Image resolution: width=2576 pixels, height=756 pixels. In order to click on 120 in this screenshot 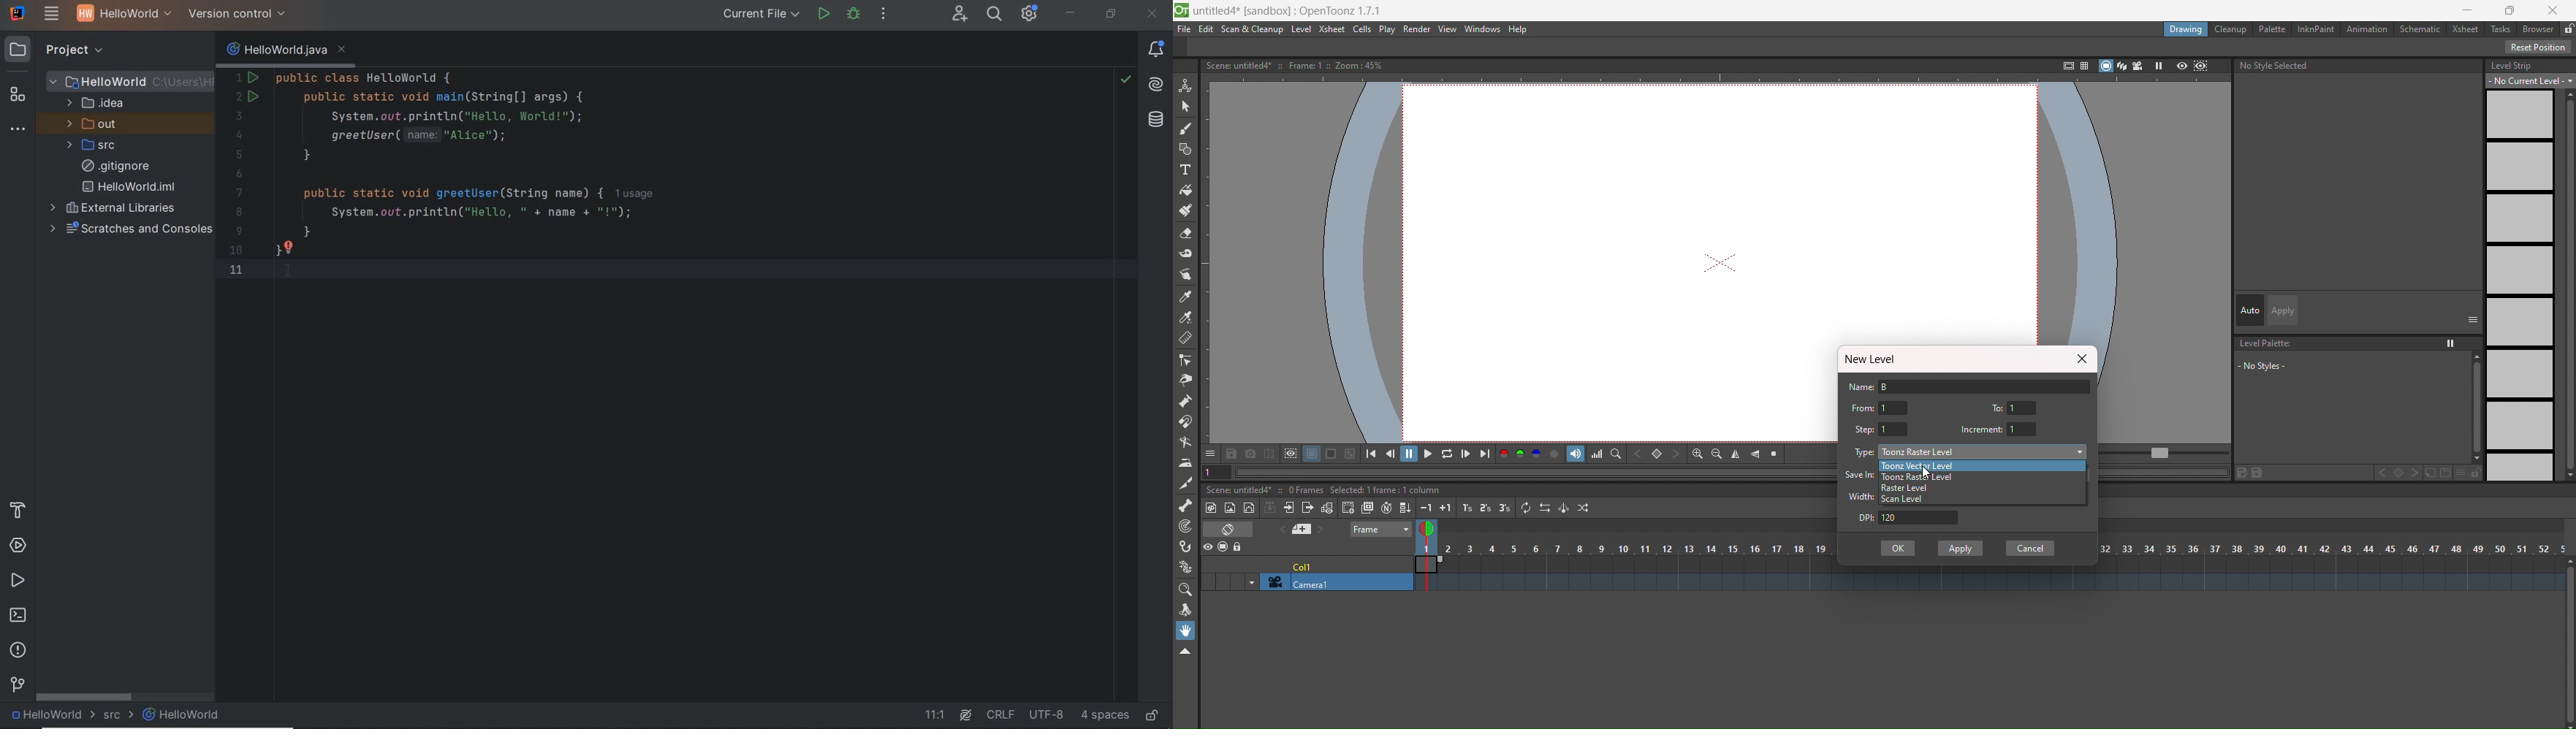, I will do `click(1920, 518)`.